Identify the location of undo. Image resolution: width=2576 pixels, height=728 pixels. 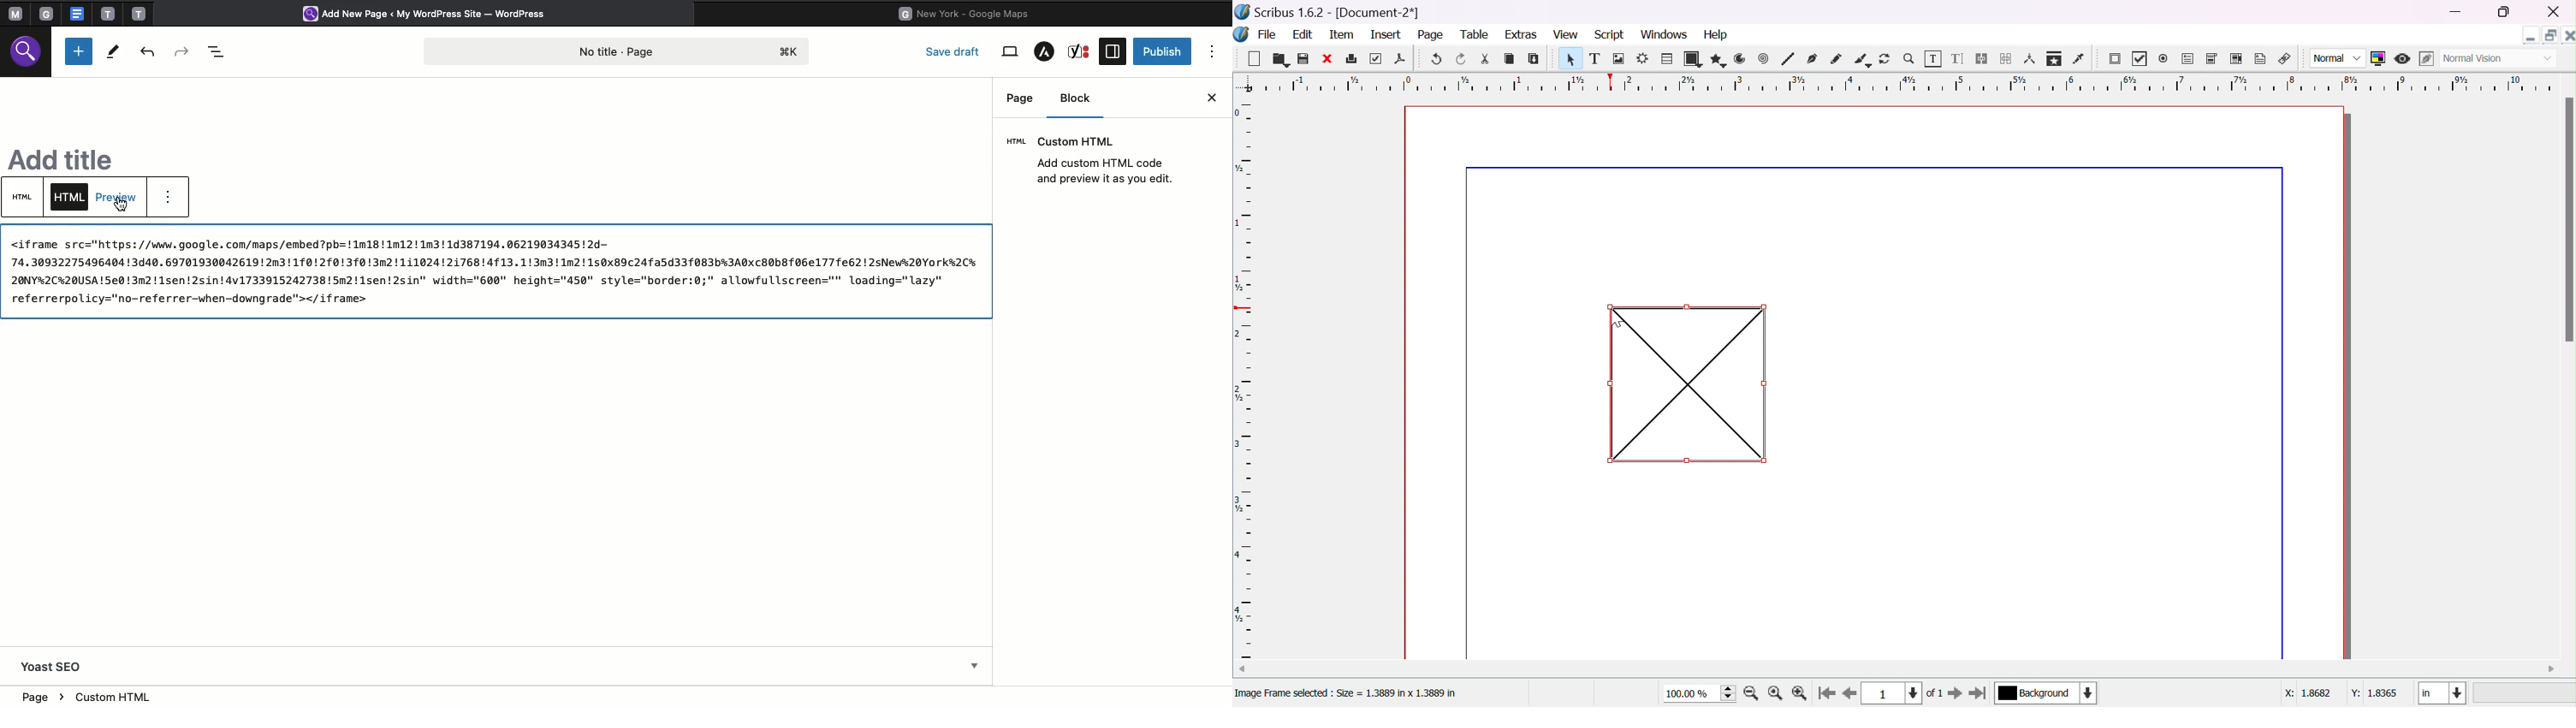
(1439, 60).